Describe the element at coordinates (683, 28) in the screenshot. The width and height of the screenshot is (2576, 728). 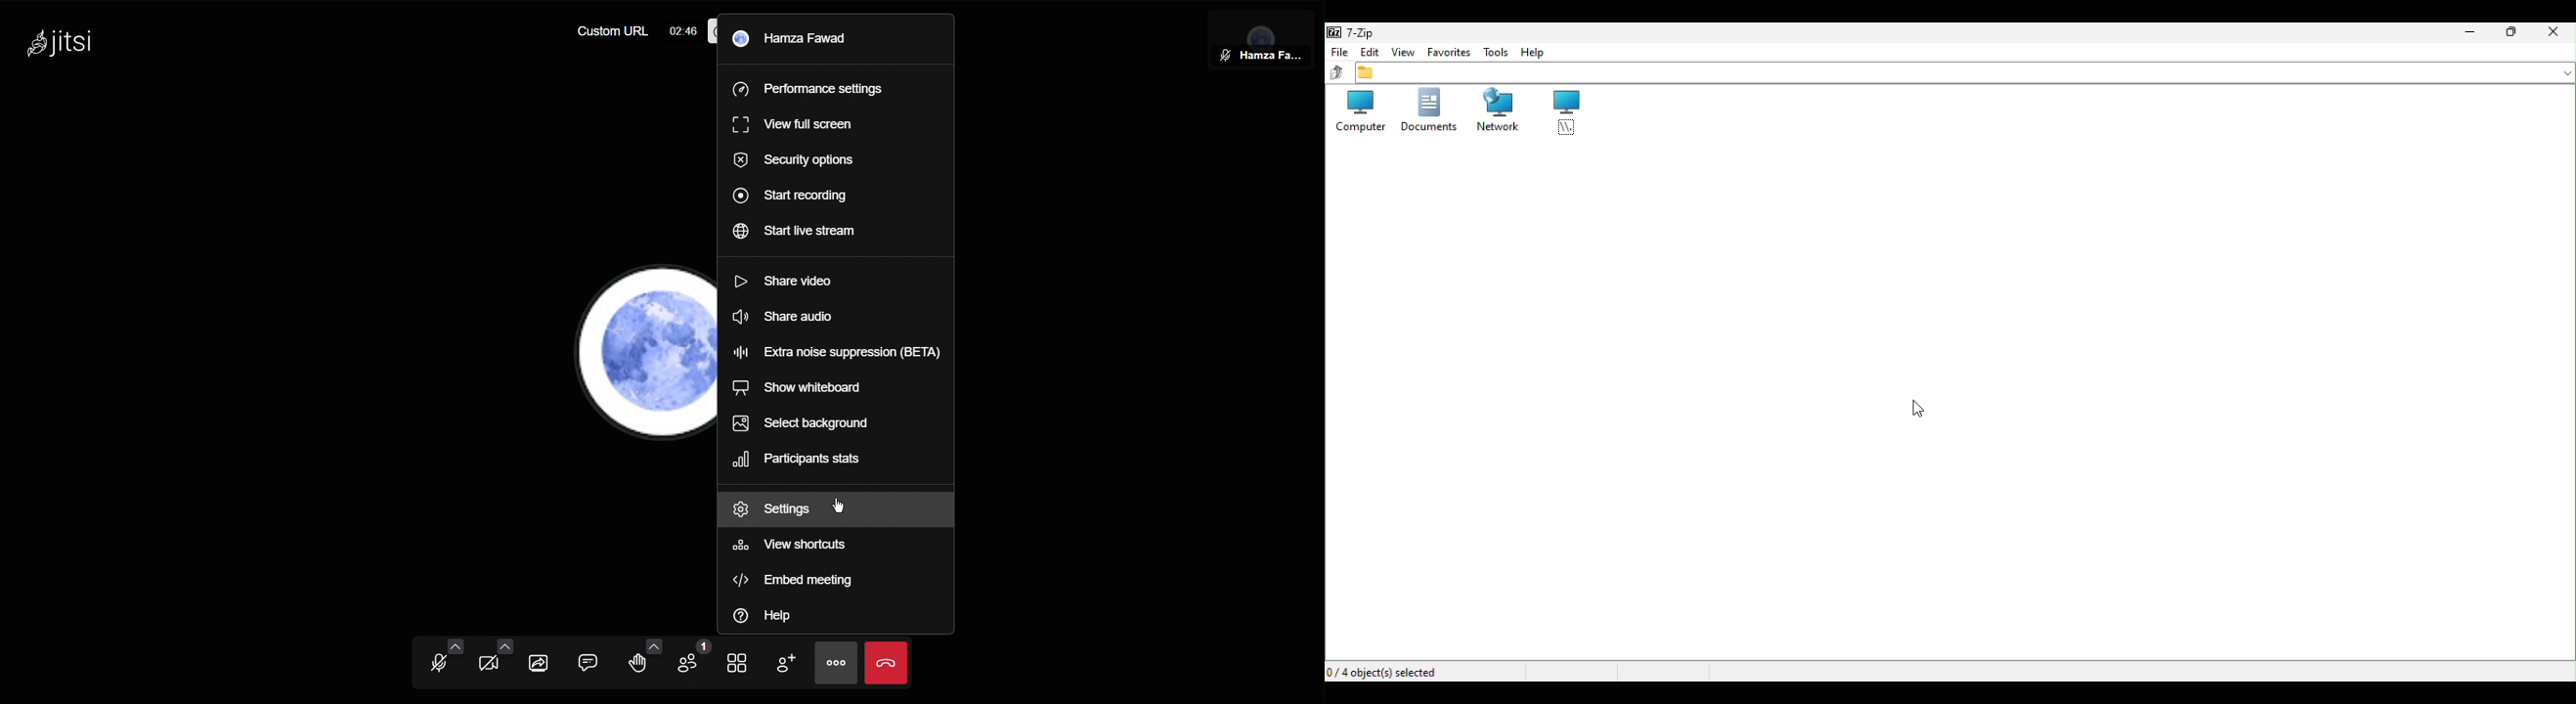
I see `02:46` at that location.